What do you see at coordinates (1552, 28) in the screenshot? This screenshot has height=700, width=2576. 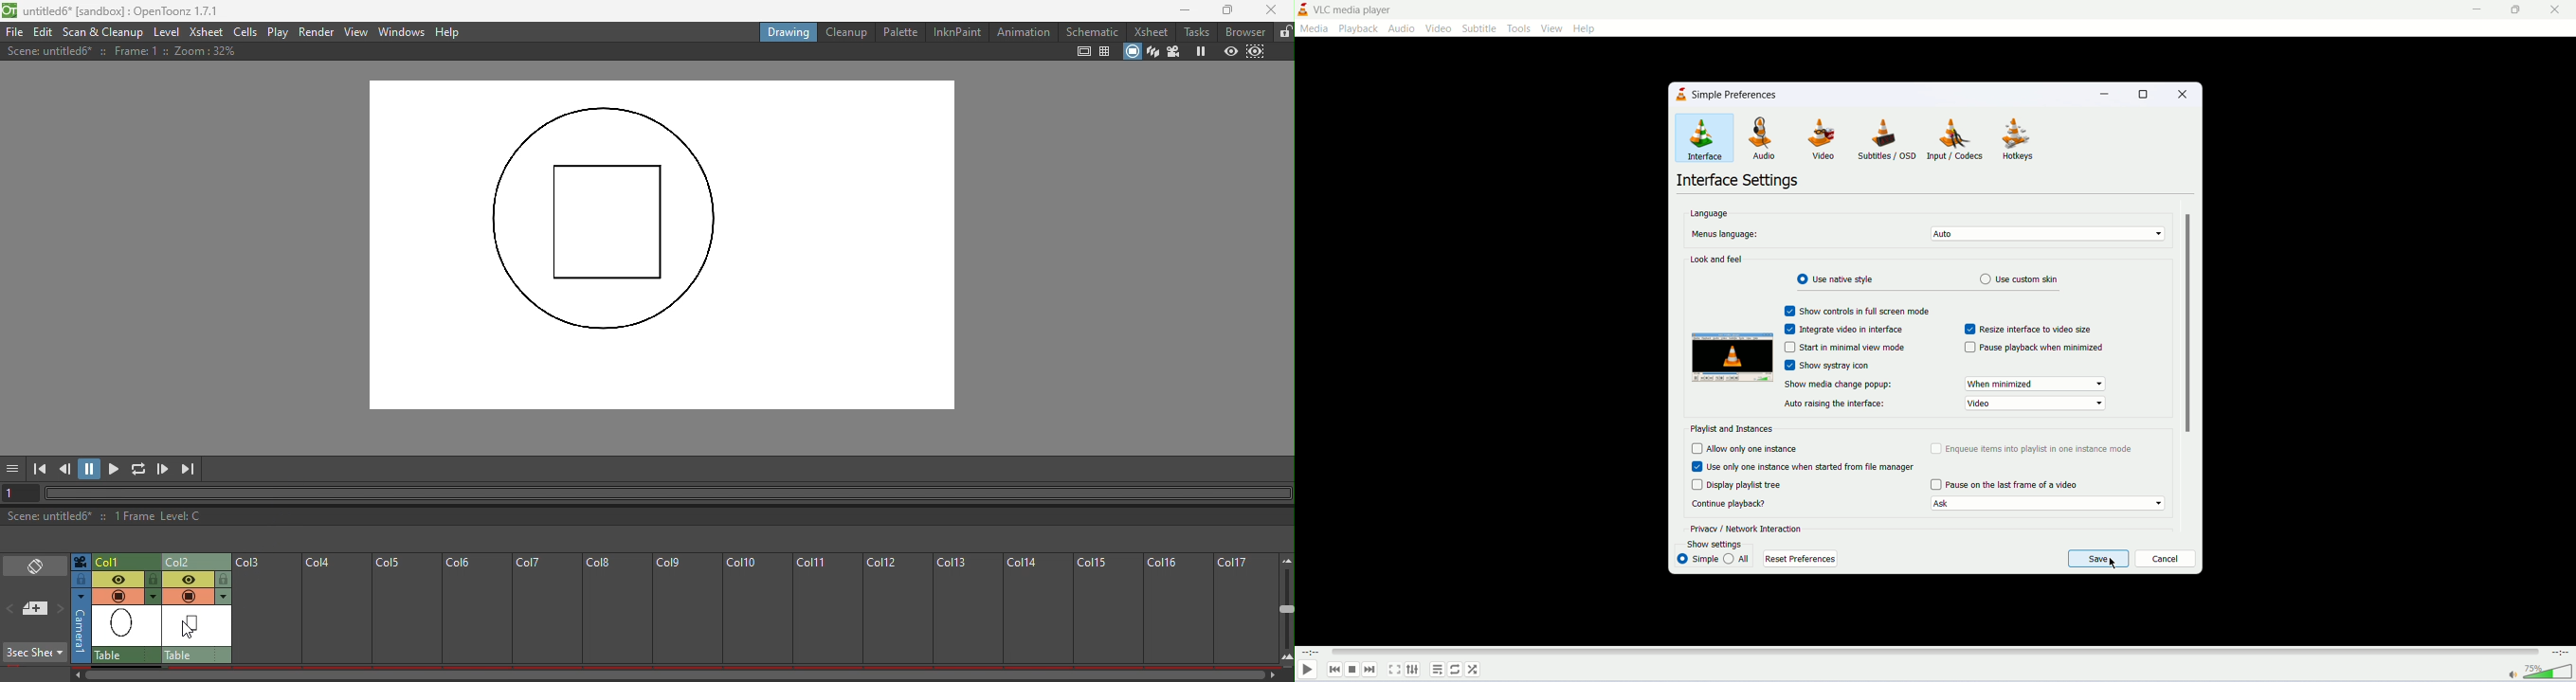 I see `view` at bounding box center [1552, 28].